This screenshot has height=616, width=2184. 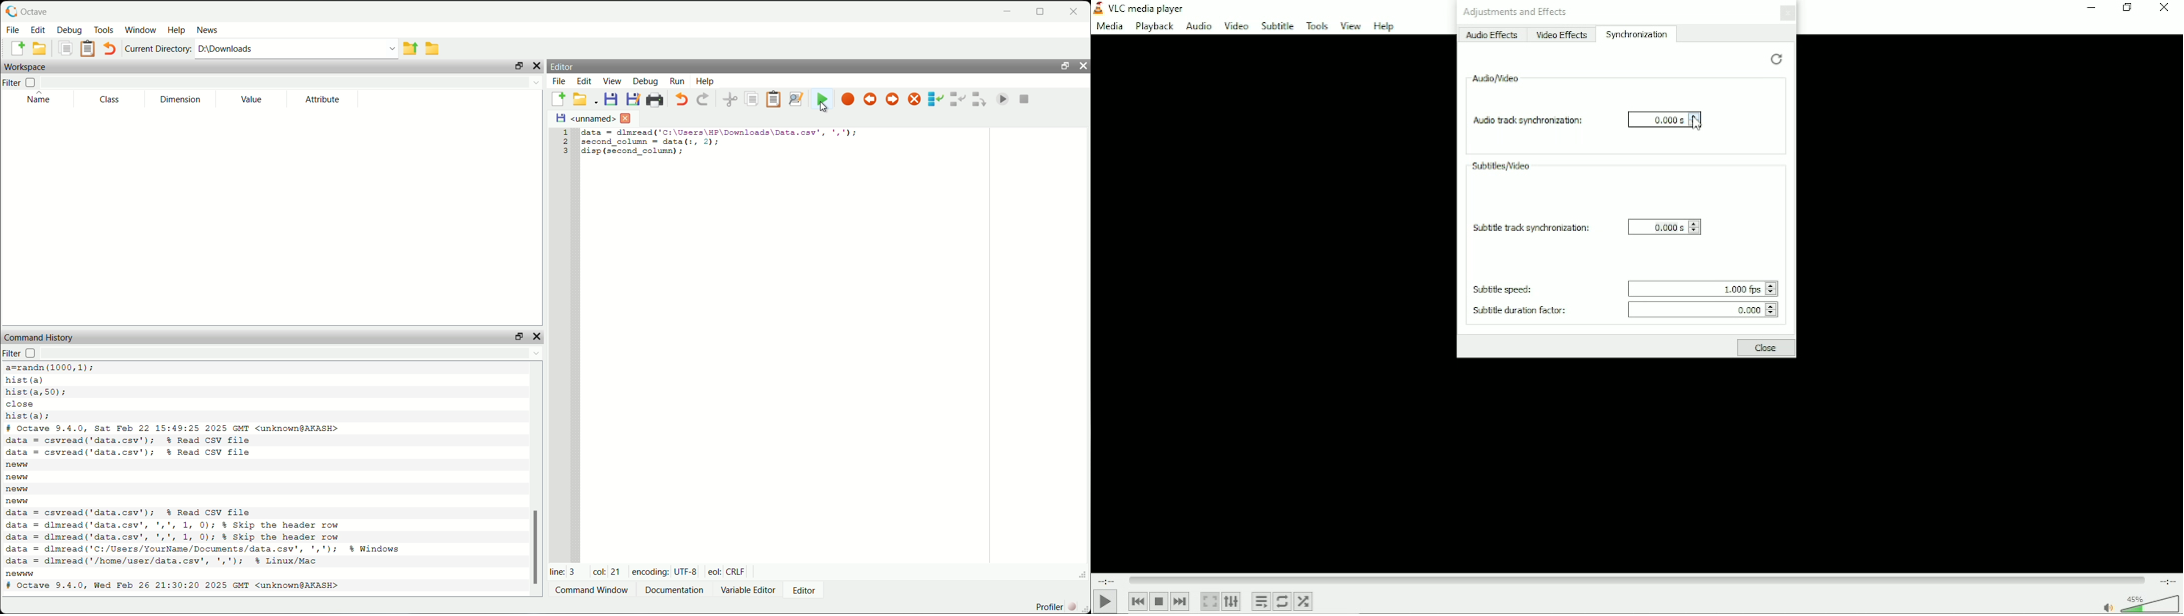 What do you see at coordinates (2090, 8) in the screenshot?
I see `minimize` at bounding box center [2090, 8].